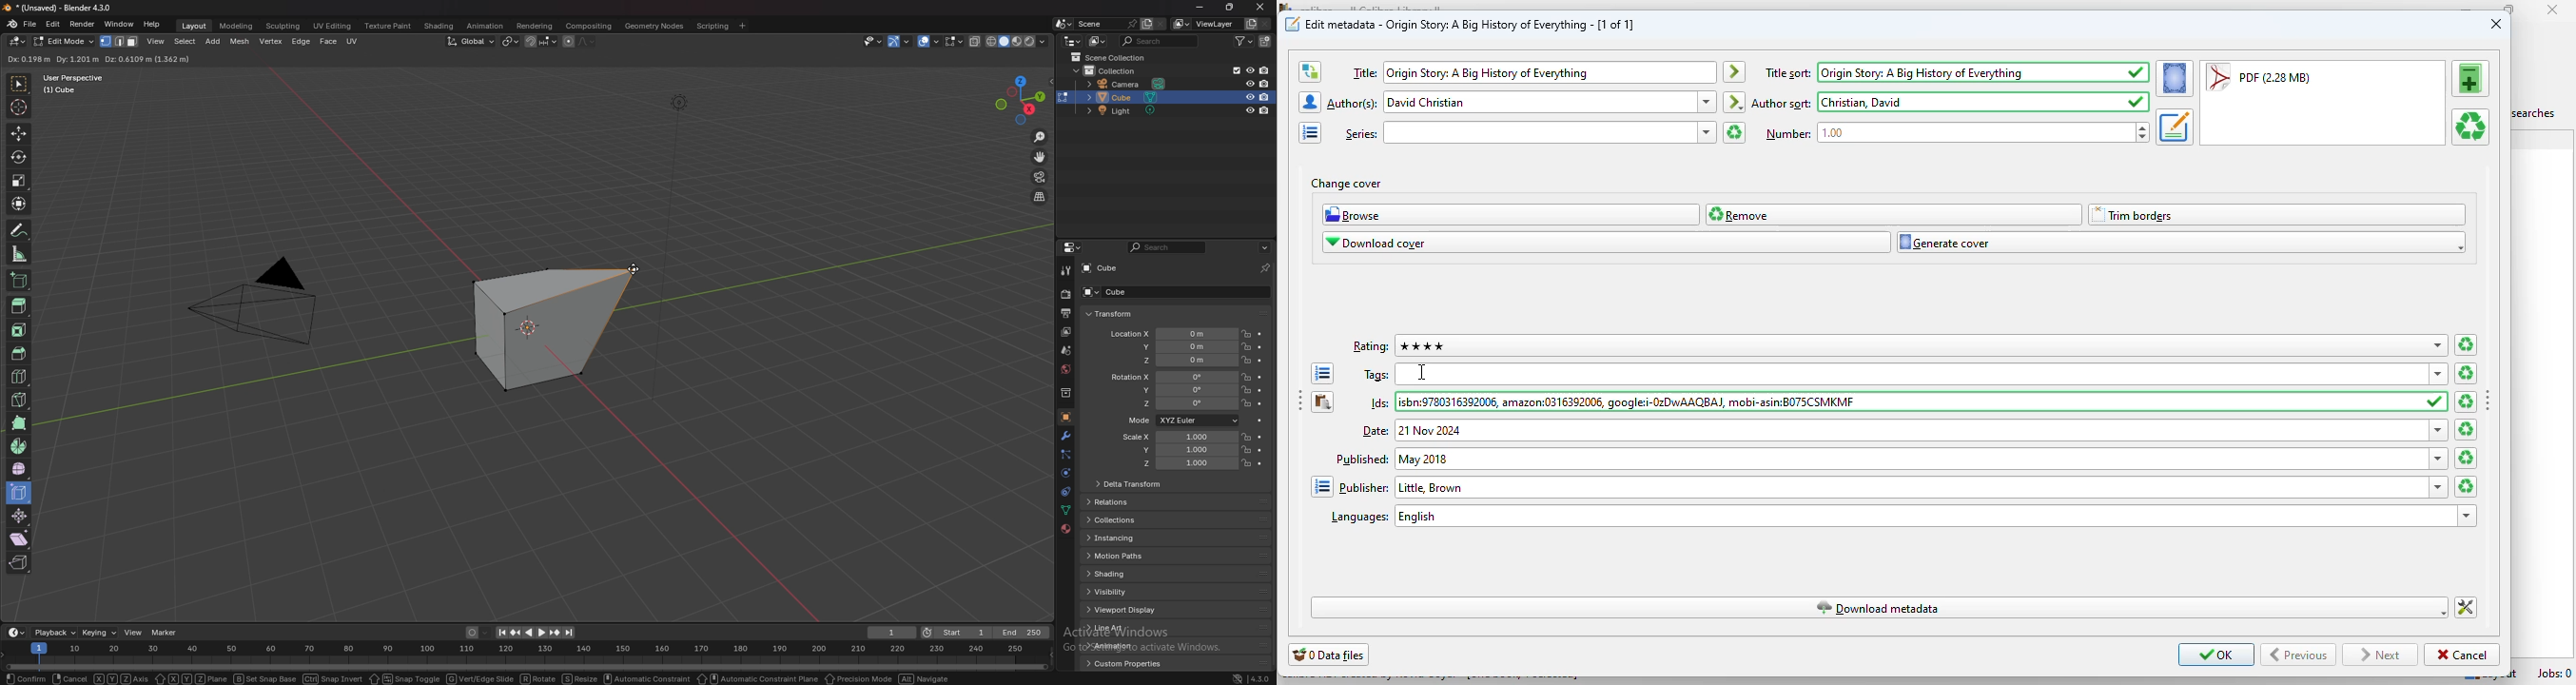 The image size is (2576, 700). What do you see at coordinates (1265, 96) in the screenshot?
I see `disable in render` at bounding box center [1265, 96].